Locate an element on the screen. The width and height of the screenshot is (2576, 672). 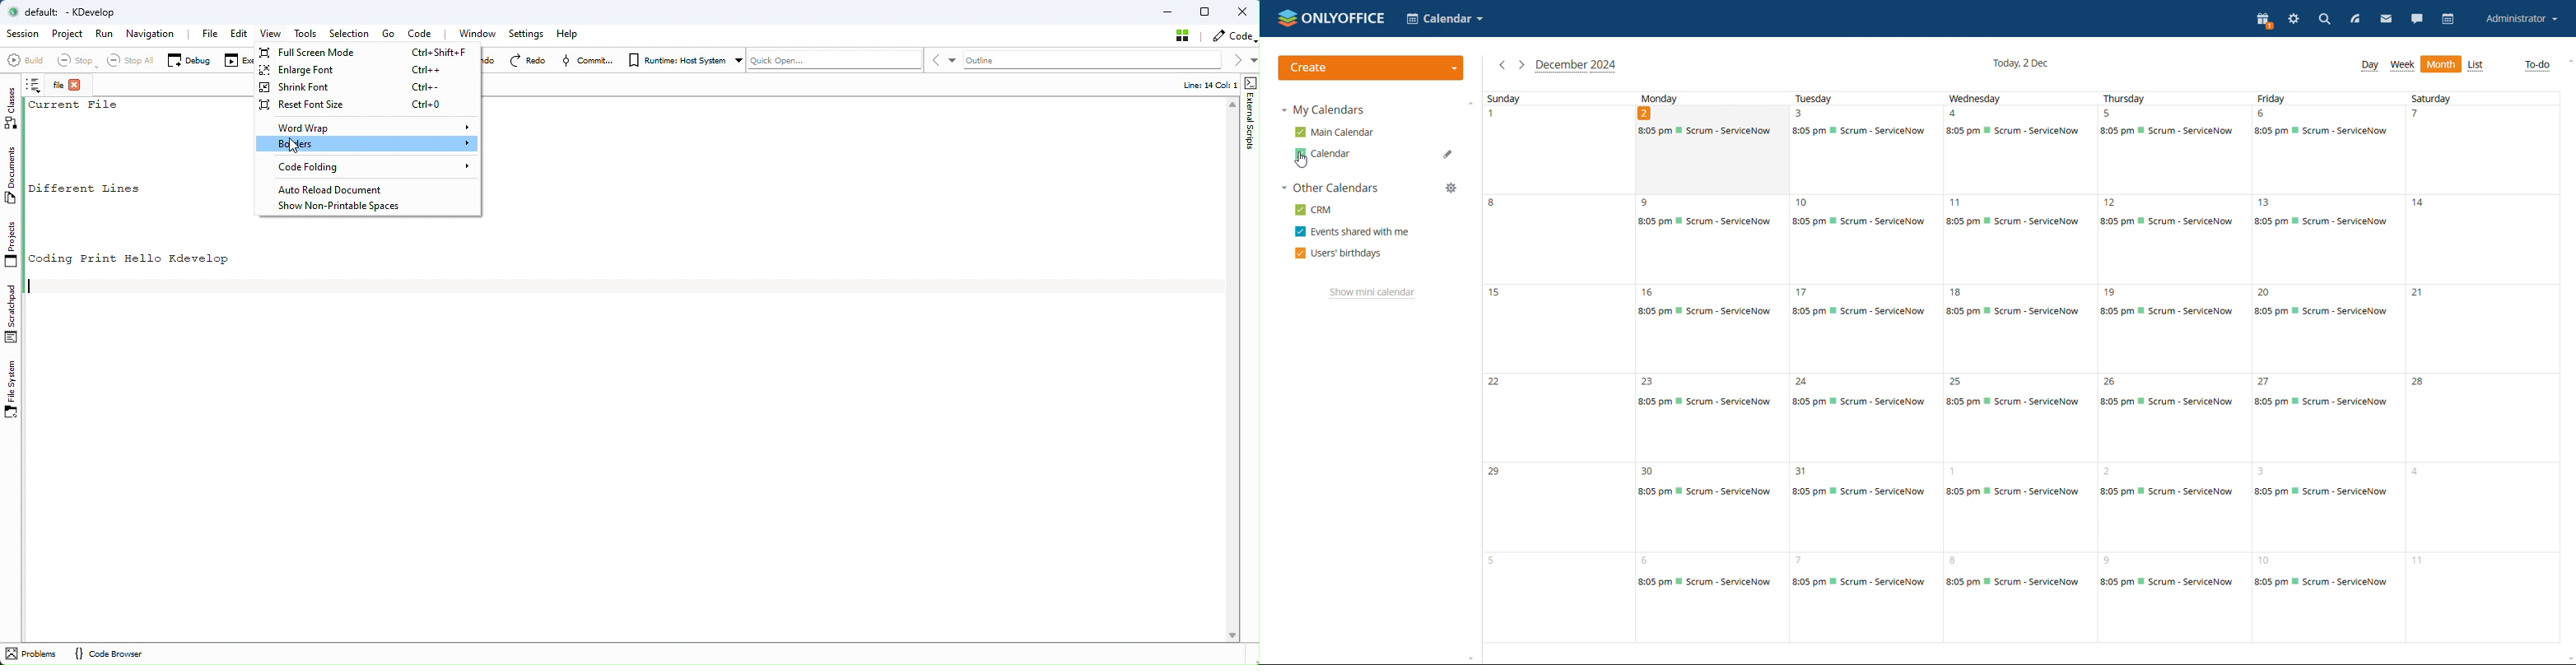
chat is located at coordinates (2417, 20).